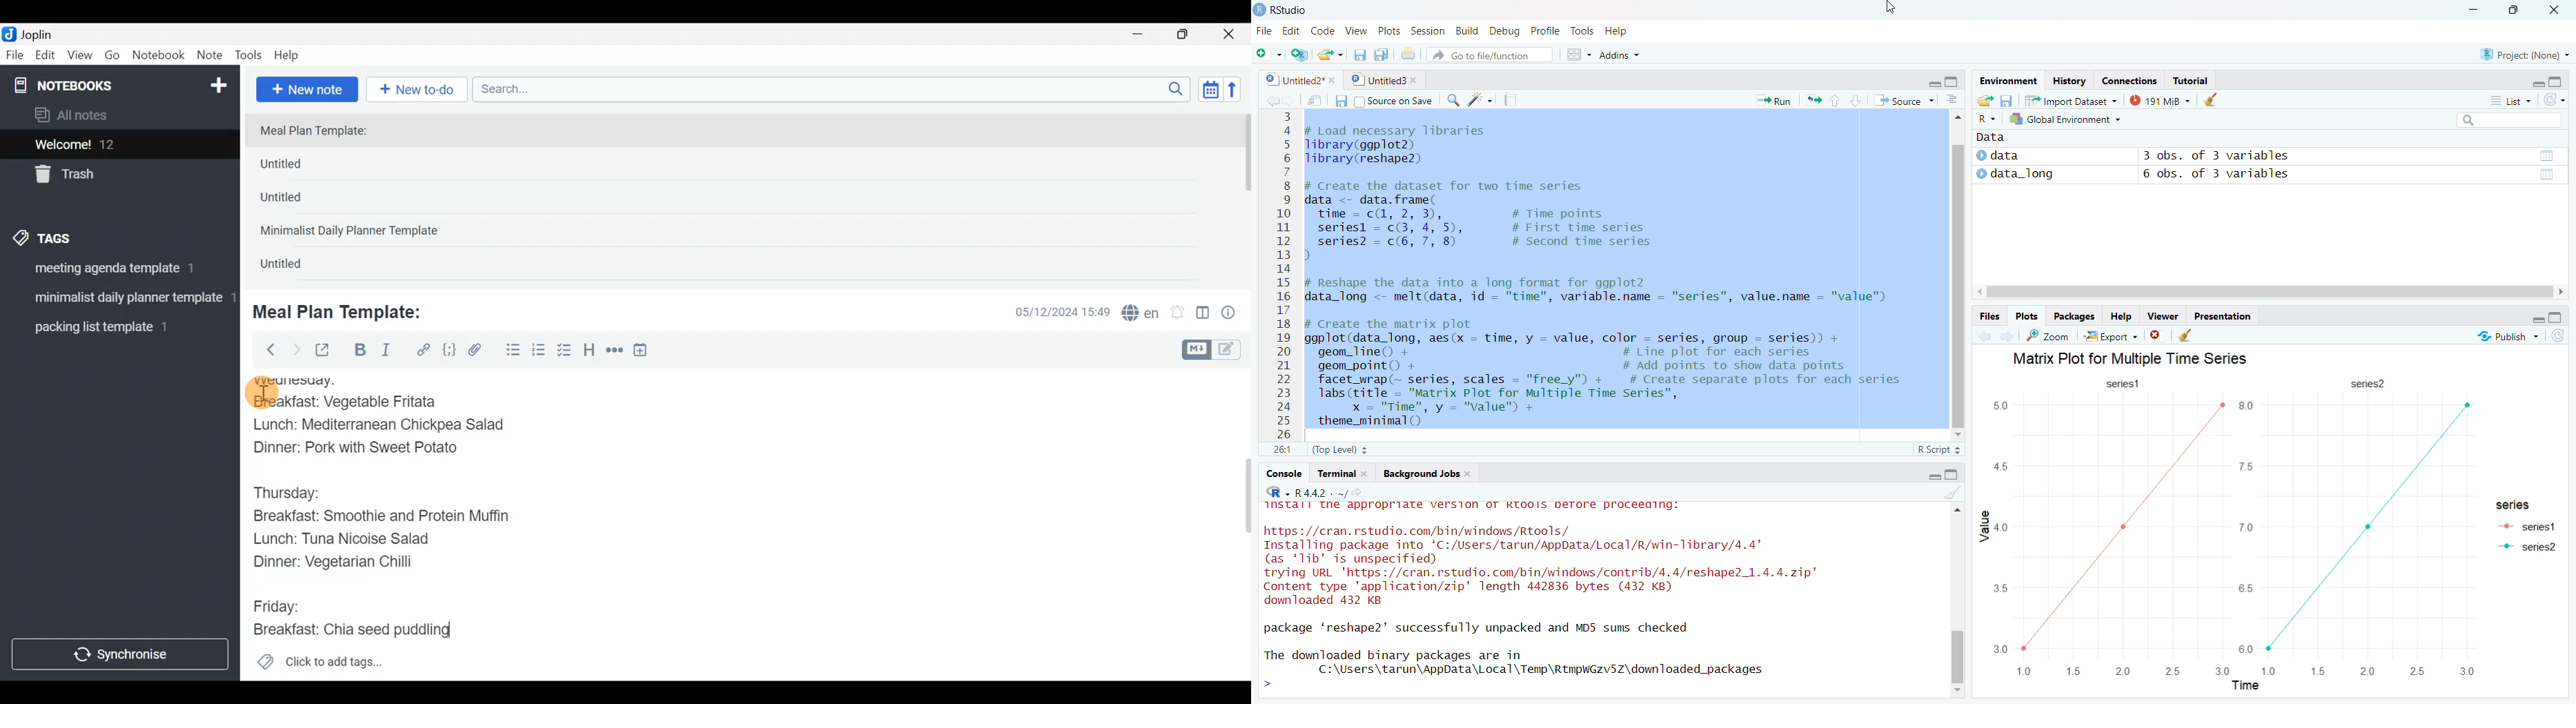 Image resolution: width=2576 pixels, height=728 pixels. Describe the element at coordinates (1932, 82) in the screenshot. I see `minimize` at that location.